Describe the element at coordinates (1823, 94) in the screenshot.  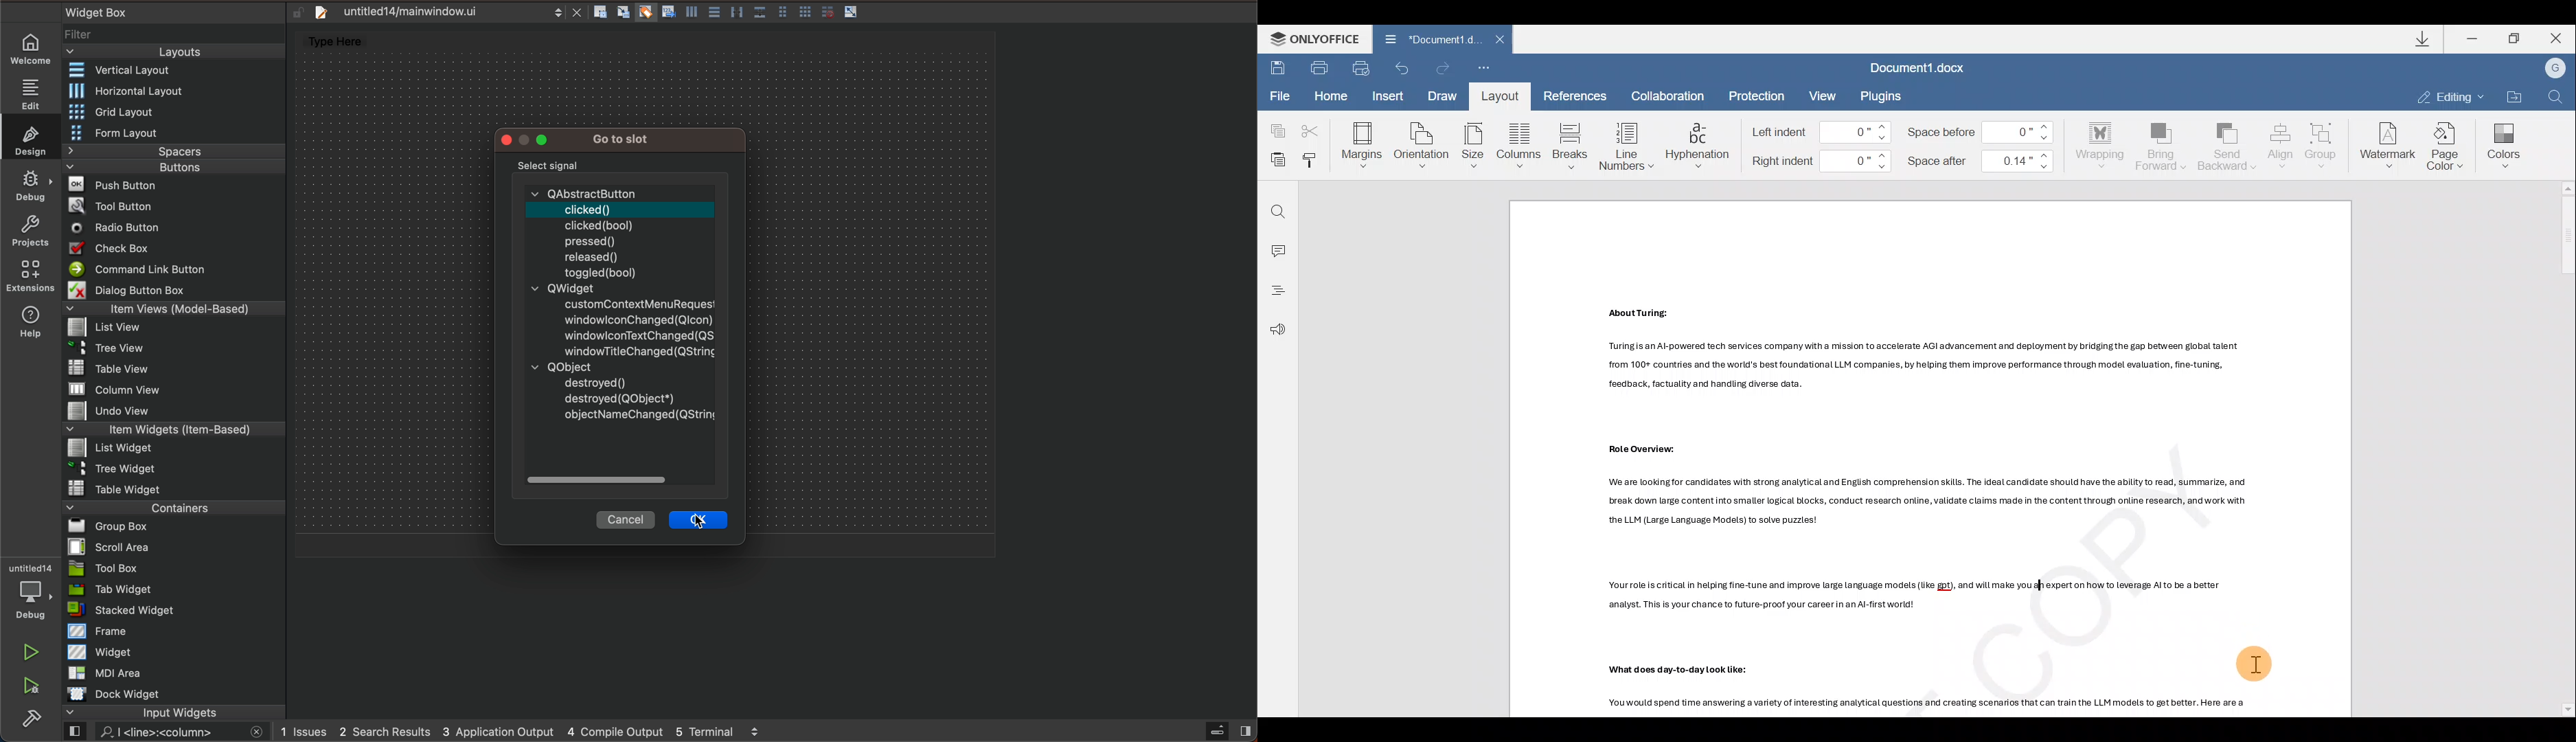
I see `View` at that location.